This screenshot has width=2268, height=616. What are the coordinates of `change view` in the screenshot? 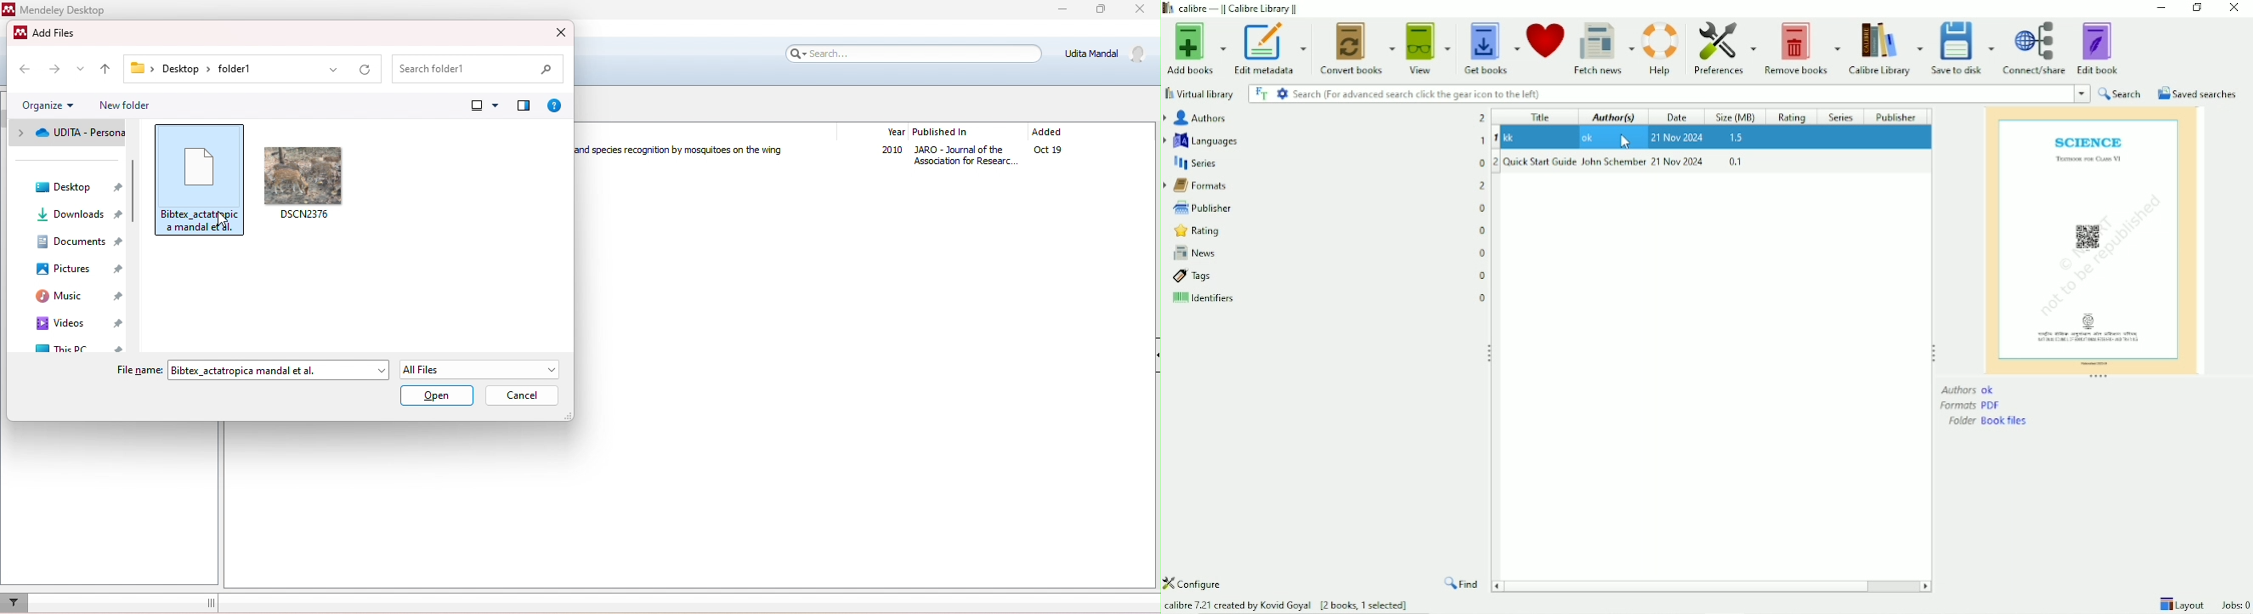 It's located at (485, 105).